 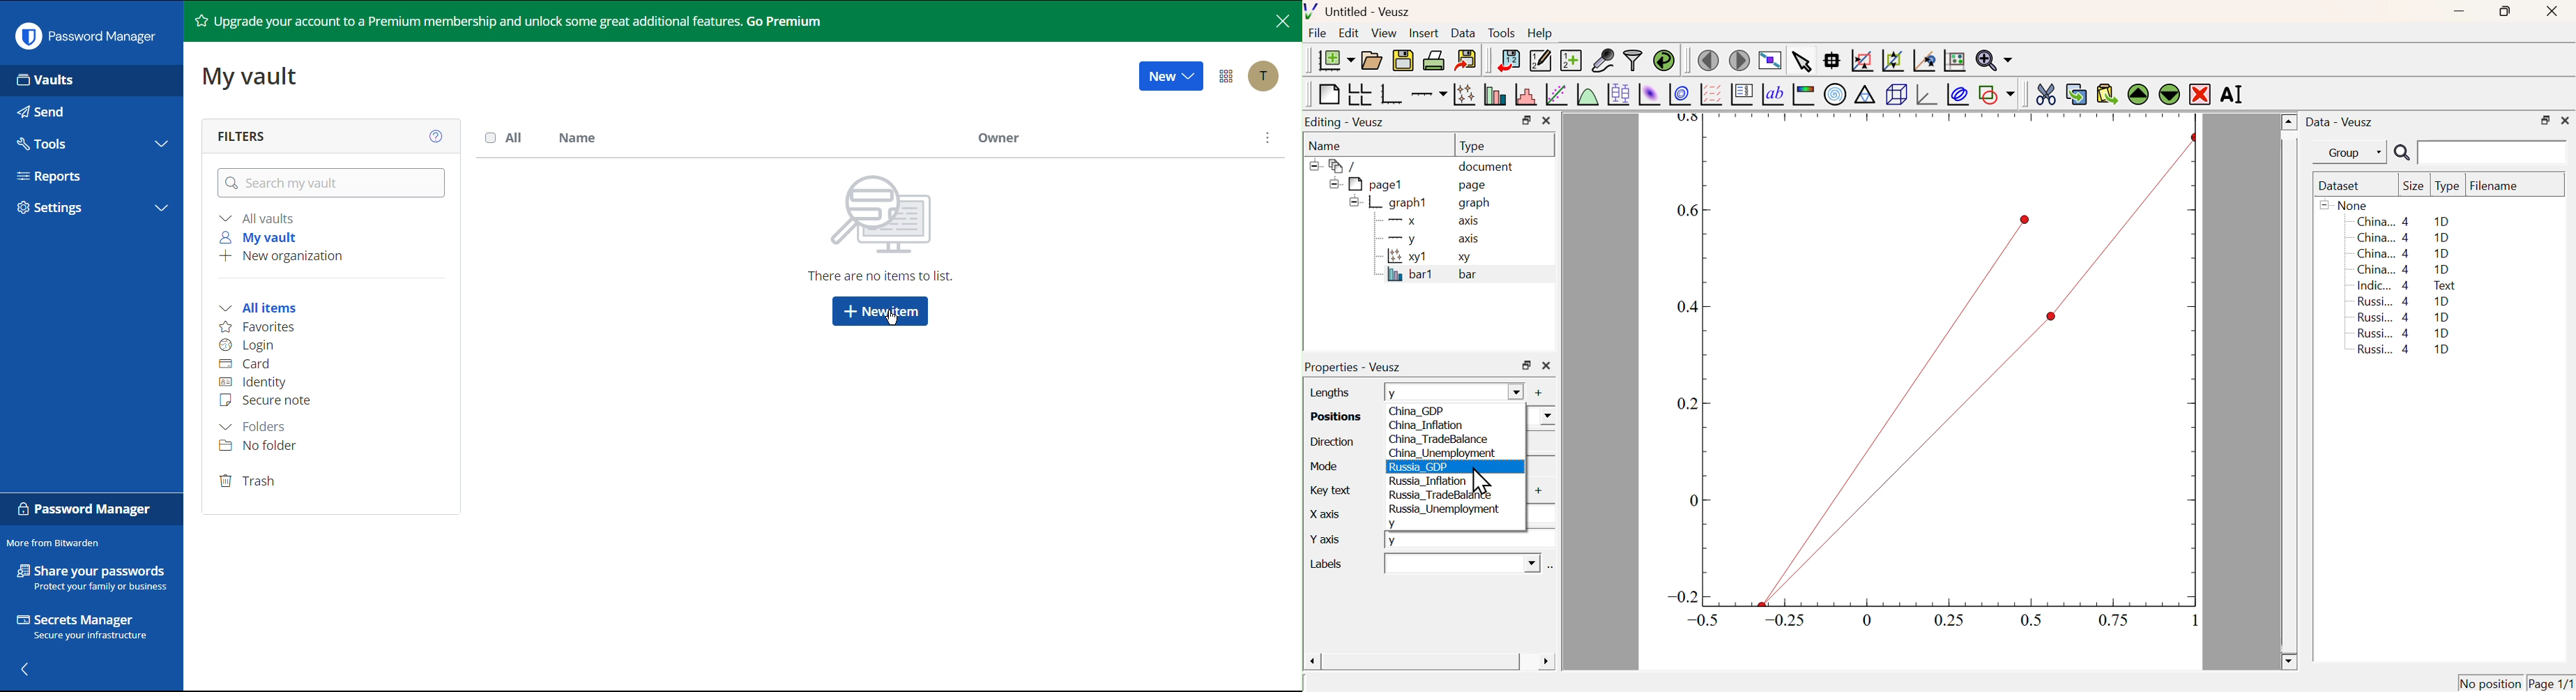 I want to click on Search my vault, so click(x=332, y=183).